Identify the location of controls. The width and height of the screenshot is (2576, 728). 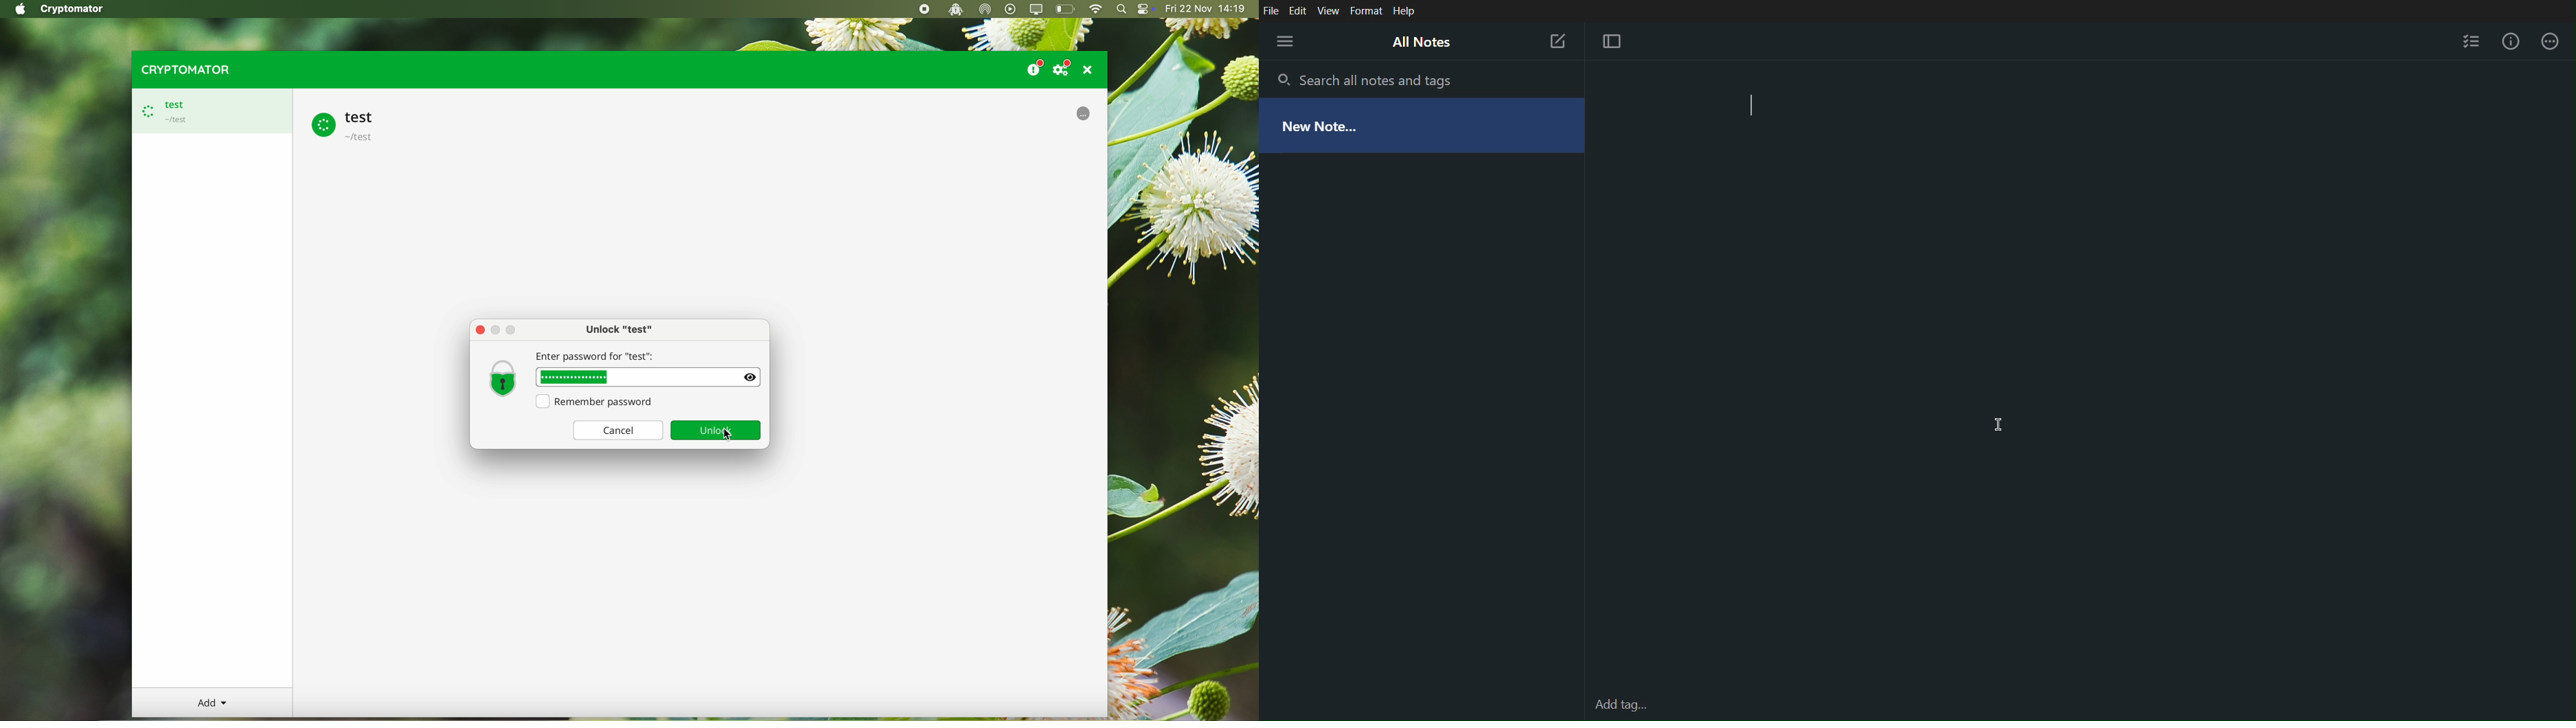
(1146, 10).